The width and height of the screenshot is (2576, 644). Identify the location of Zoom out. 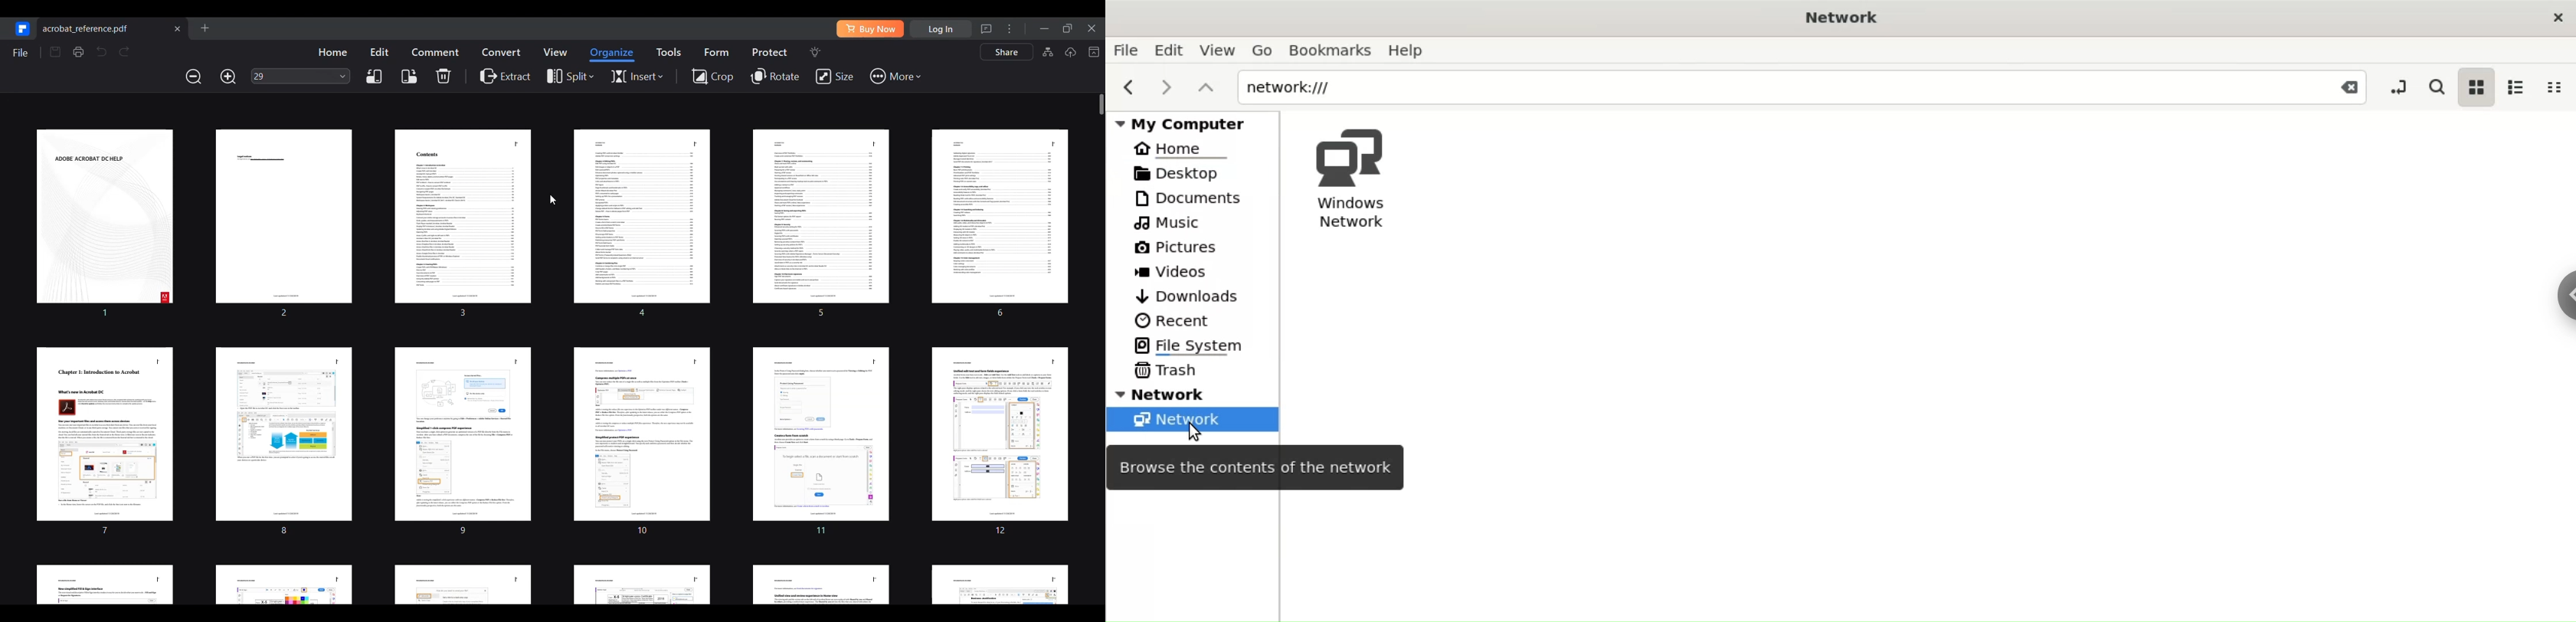
(194, 76).